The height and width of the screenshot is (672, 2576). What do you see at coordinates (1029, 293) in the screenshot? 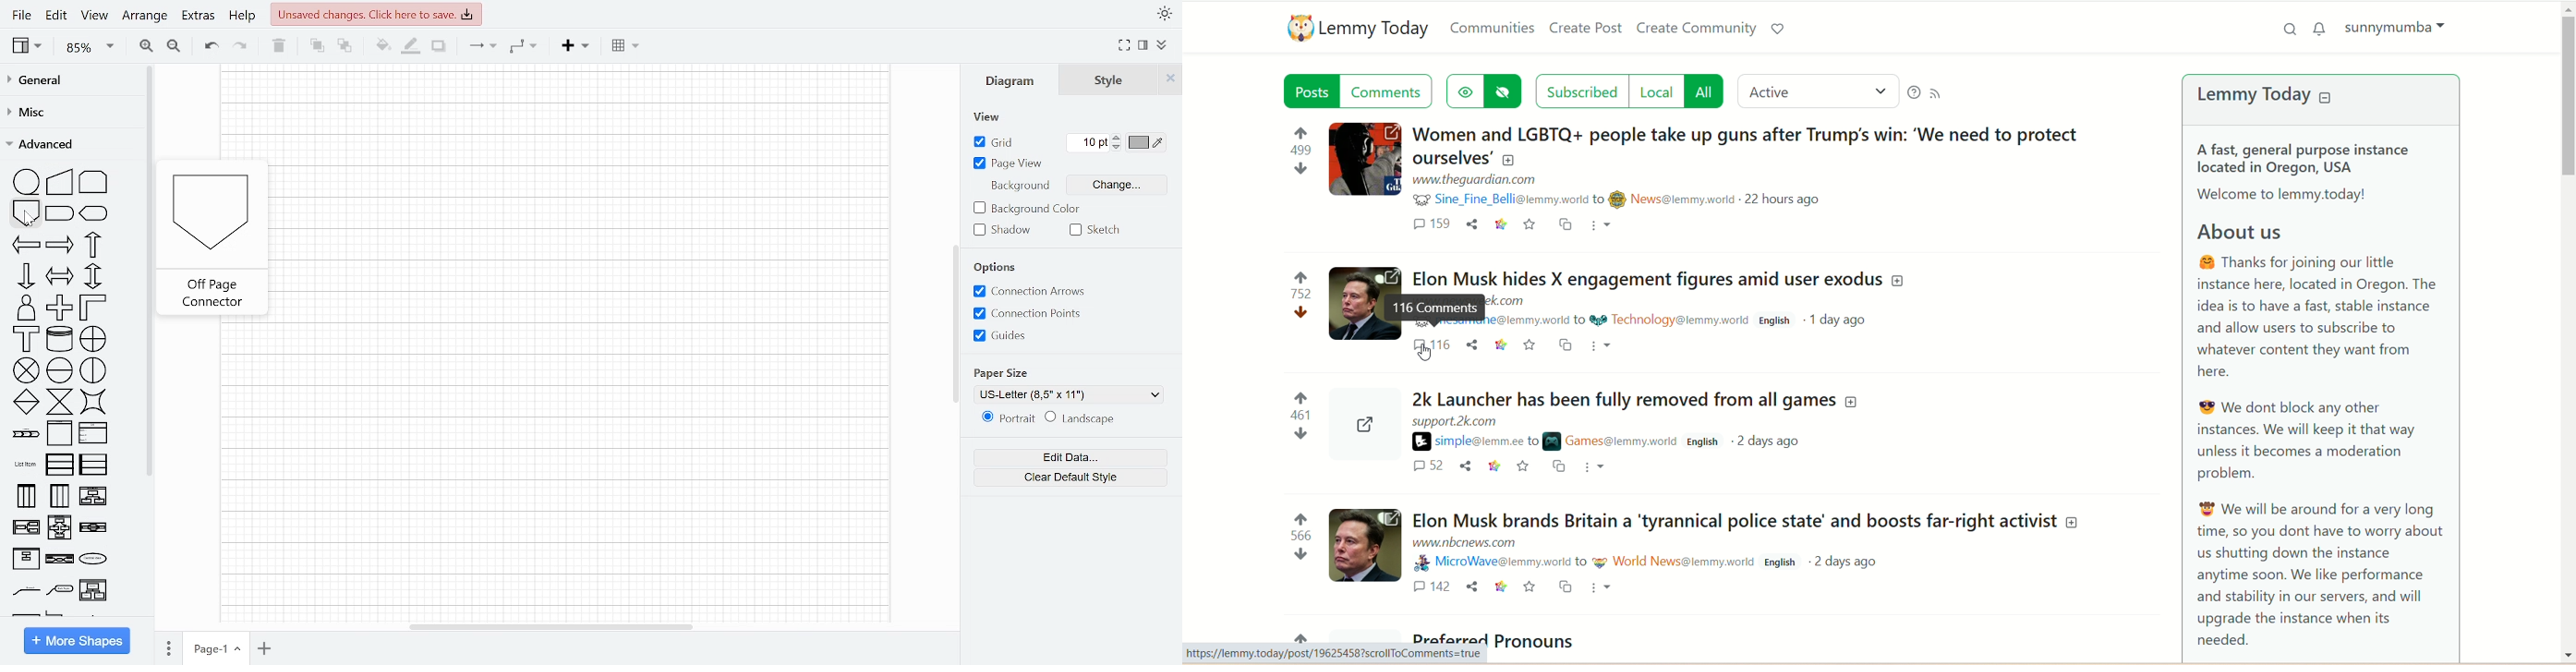
I see `Connection arrows` at bounding box center [1029, 293].